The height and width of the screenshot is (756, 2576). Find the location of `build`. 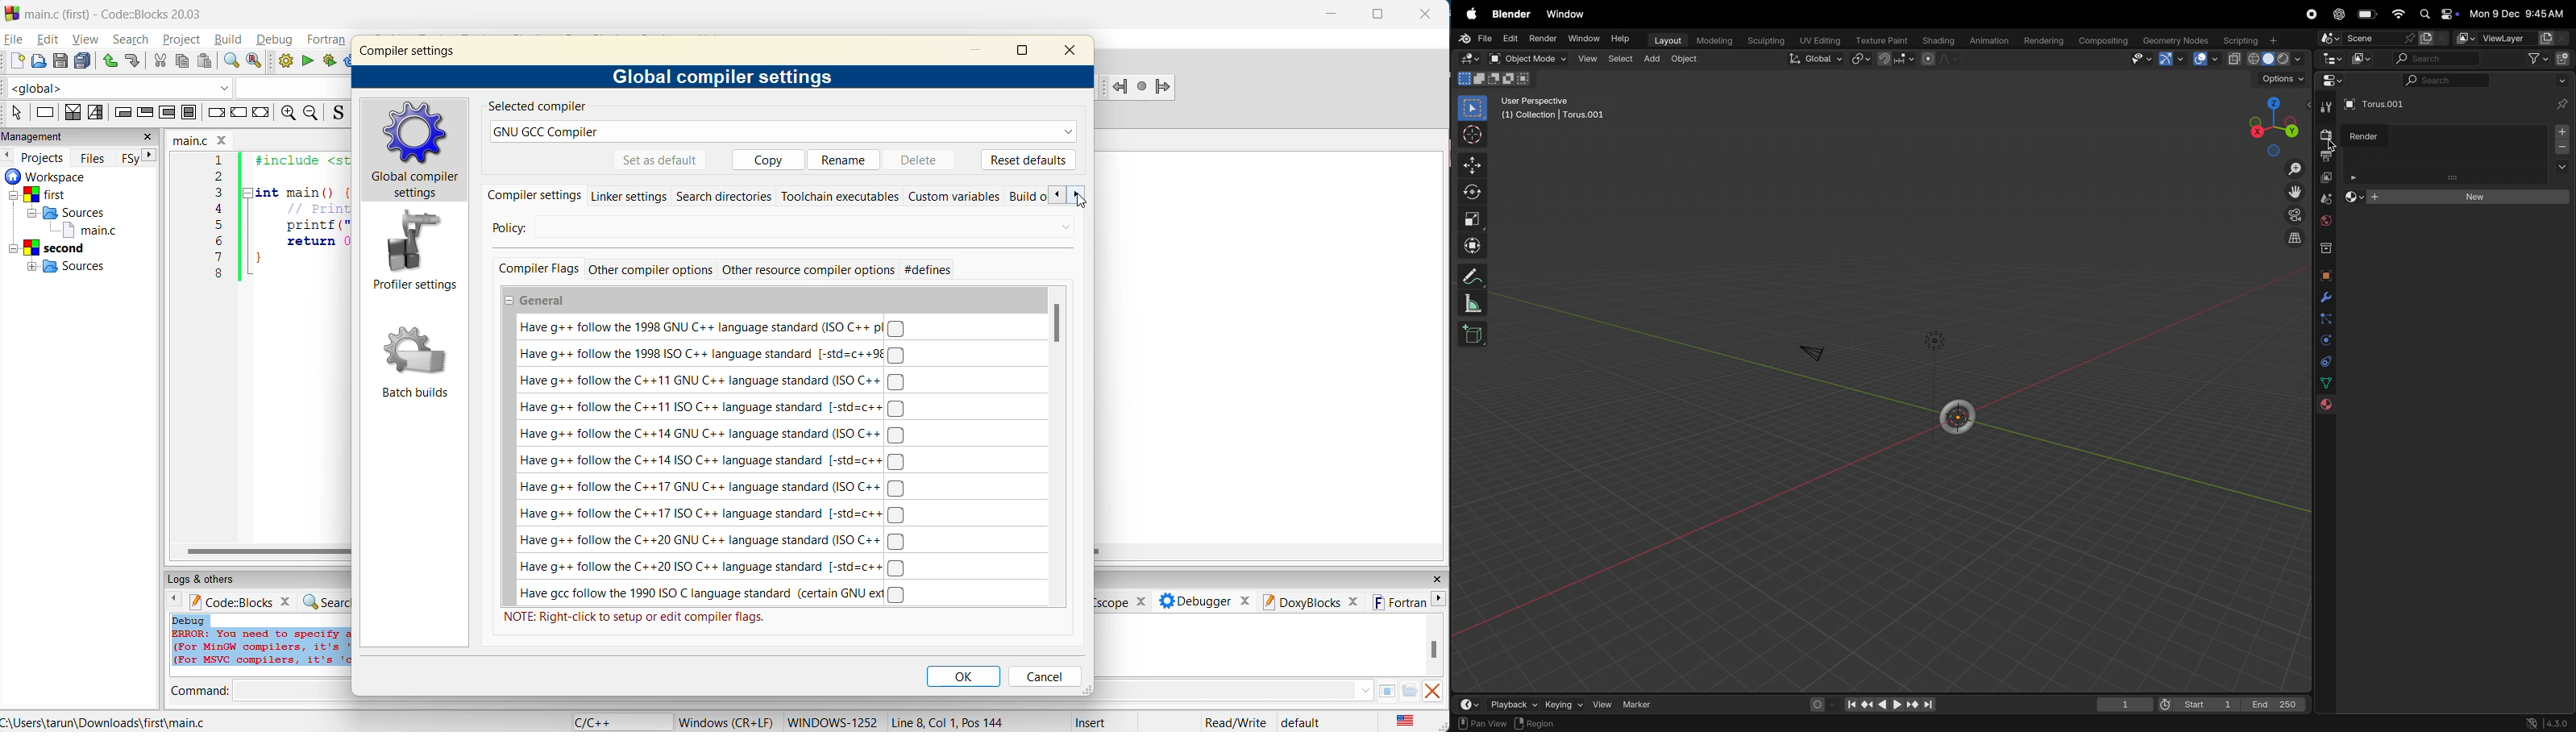

build is located at coordinates (285, 61).